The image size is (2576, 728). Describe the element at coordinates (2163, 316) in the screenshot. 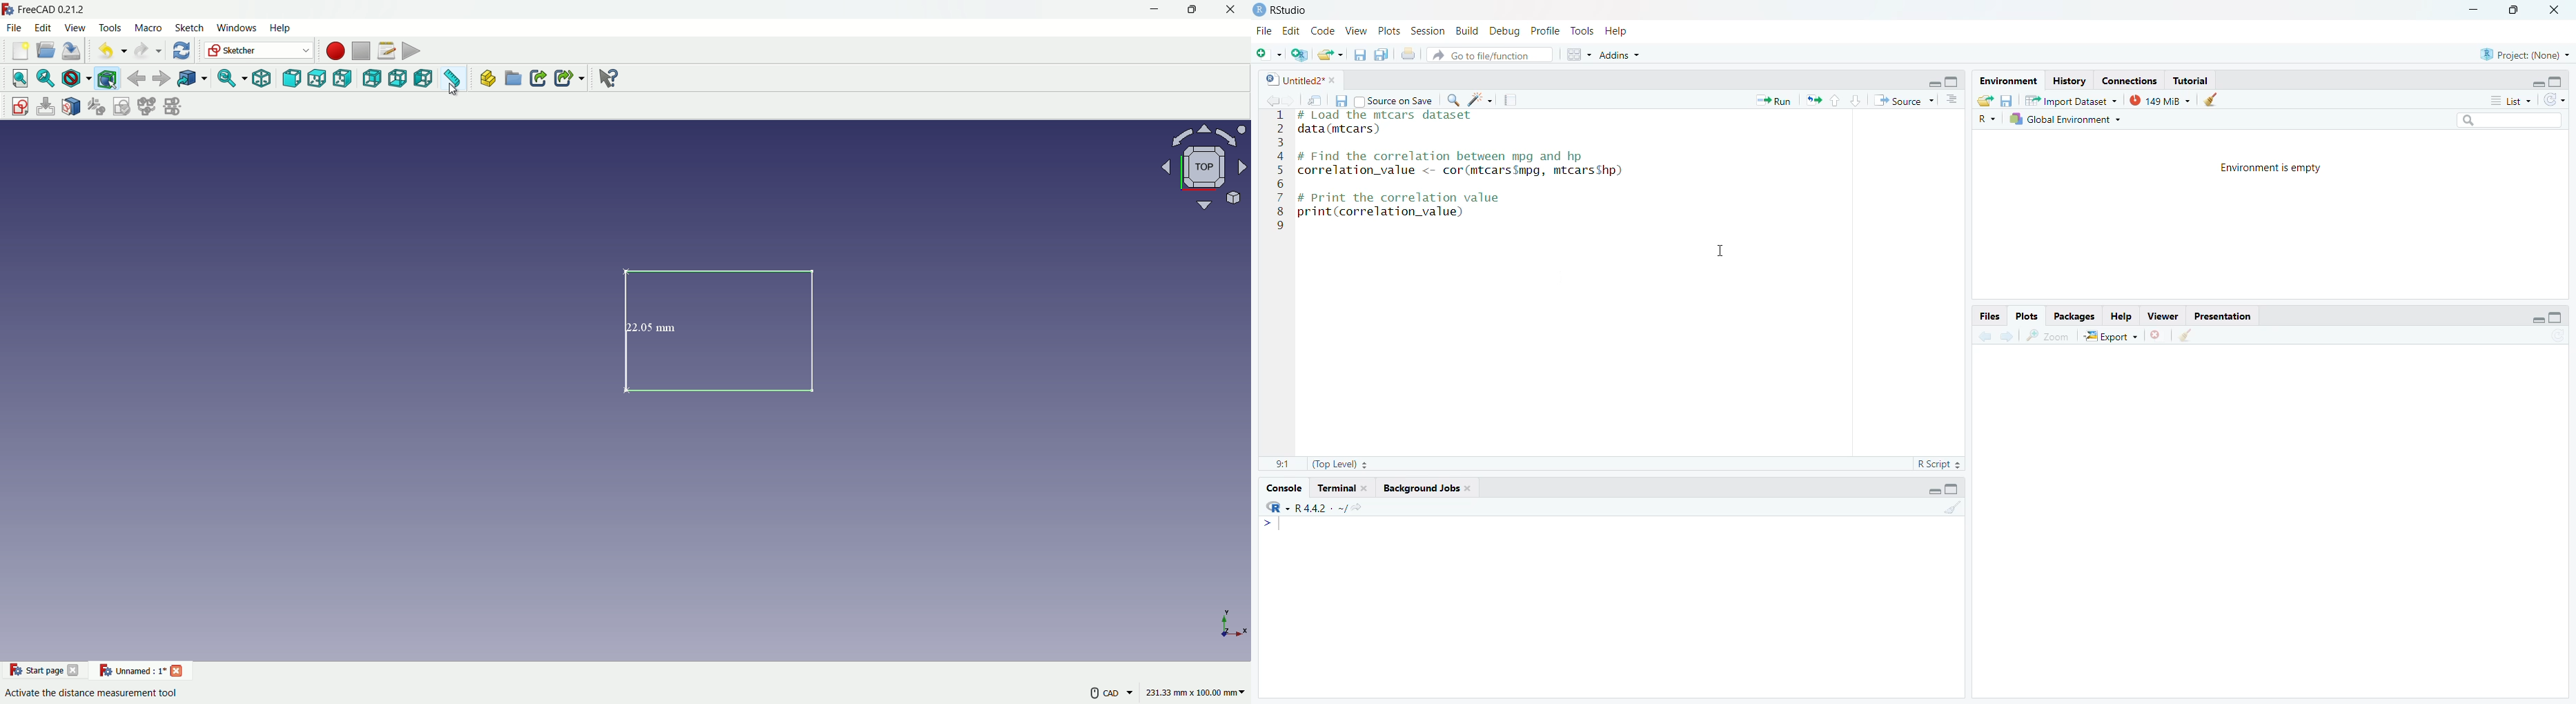

I see `View` at that location.